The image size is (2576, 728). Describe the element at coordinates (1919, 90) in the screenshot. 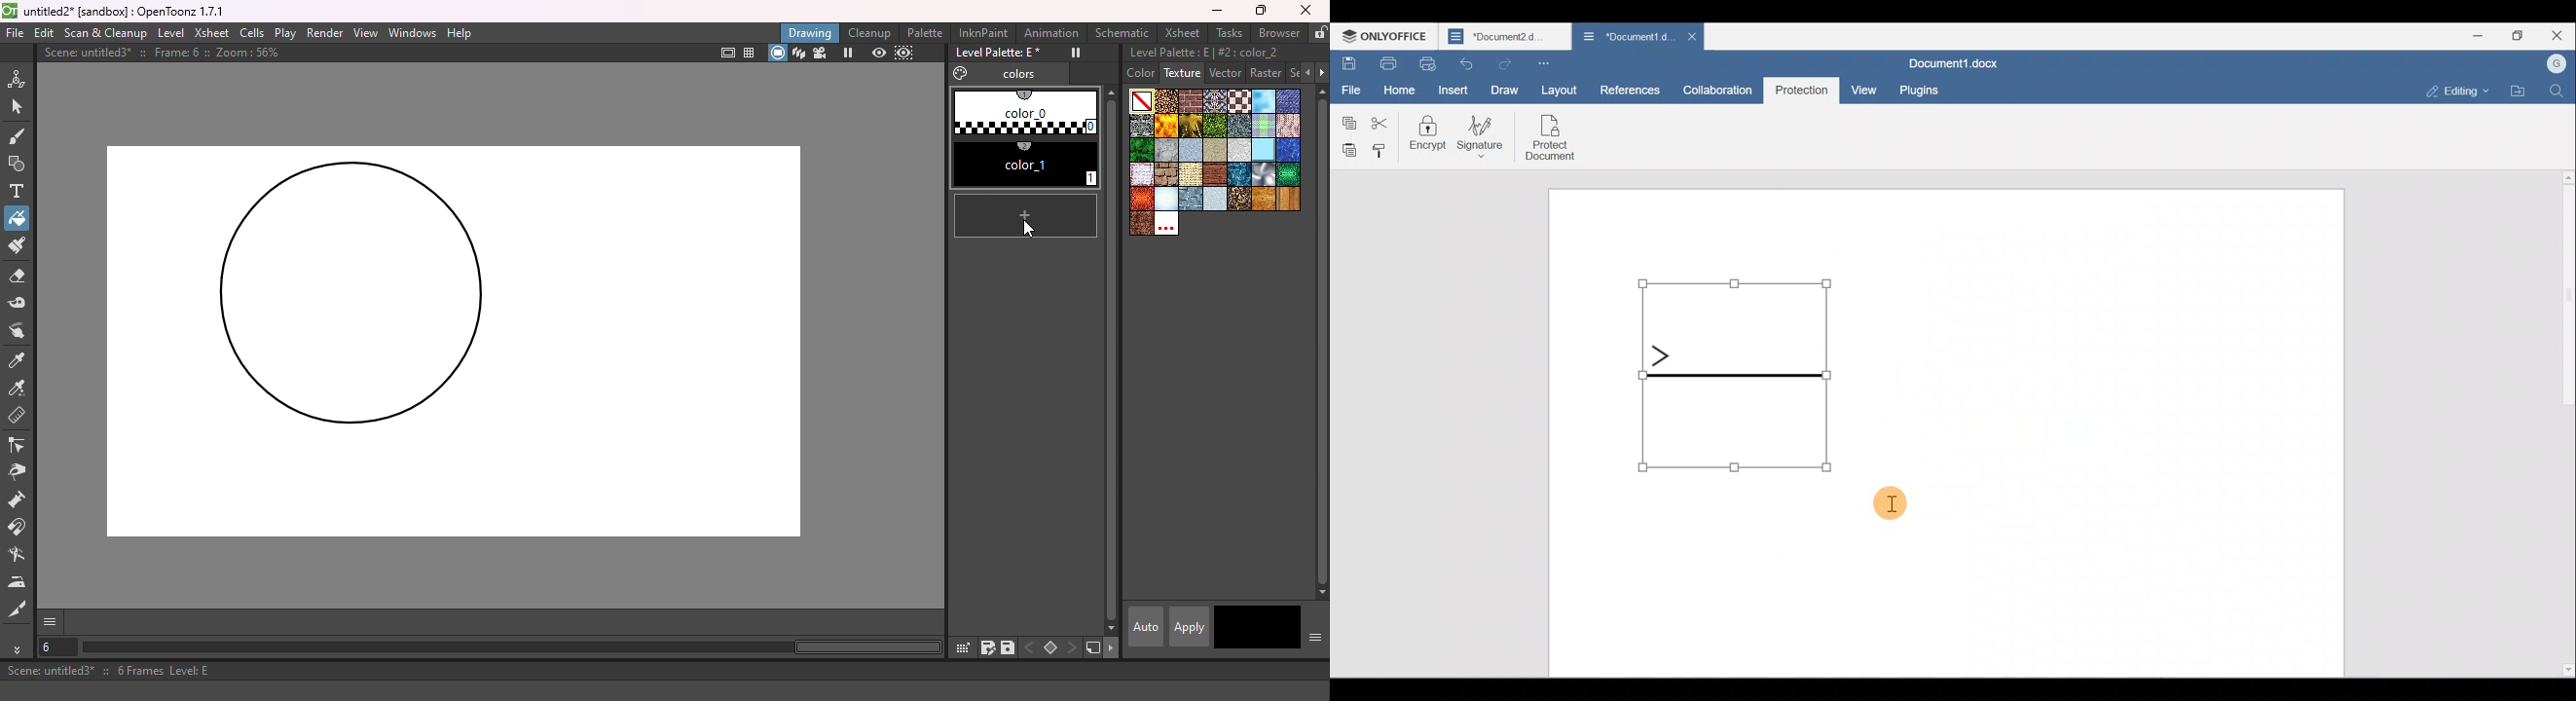

I see `Plugins` at that location.